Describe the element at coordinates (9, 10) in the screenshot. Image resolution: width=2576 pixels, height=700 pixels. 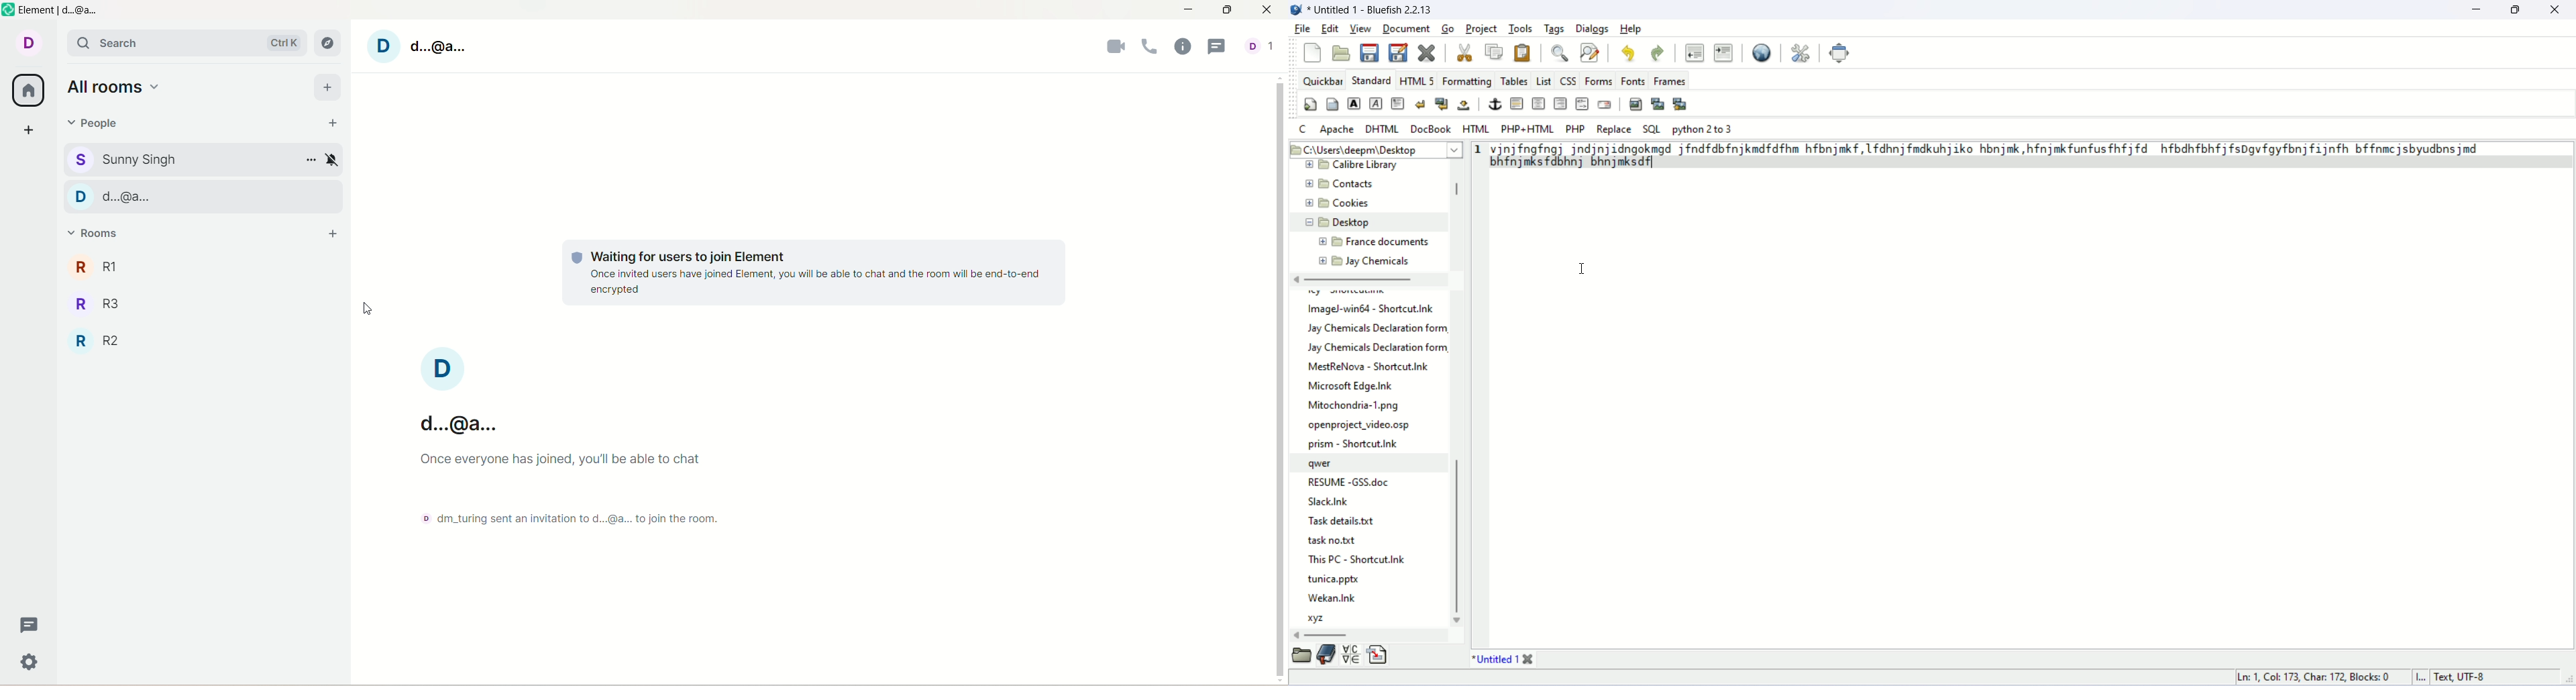
I see `logo` at that location.